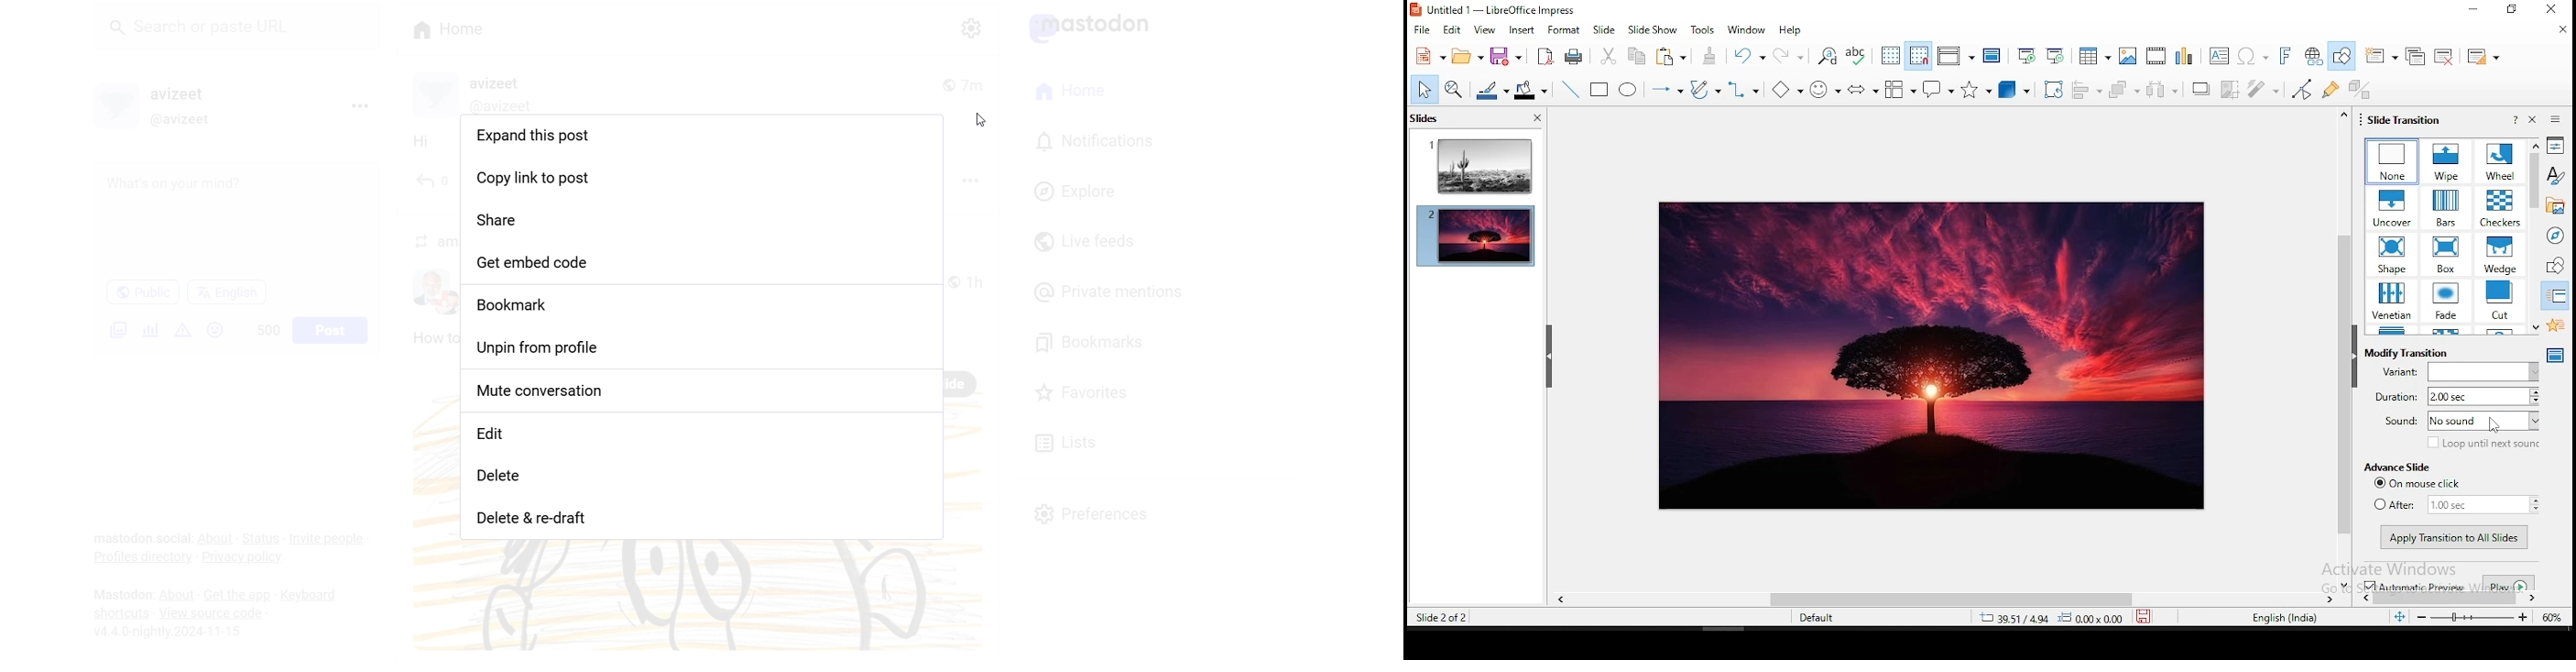  I want to click on open, so click(1468, 56).